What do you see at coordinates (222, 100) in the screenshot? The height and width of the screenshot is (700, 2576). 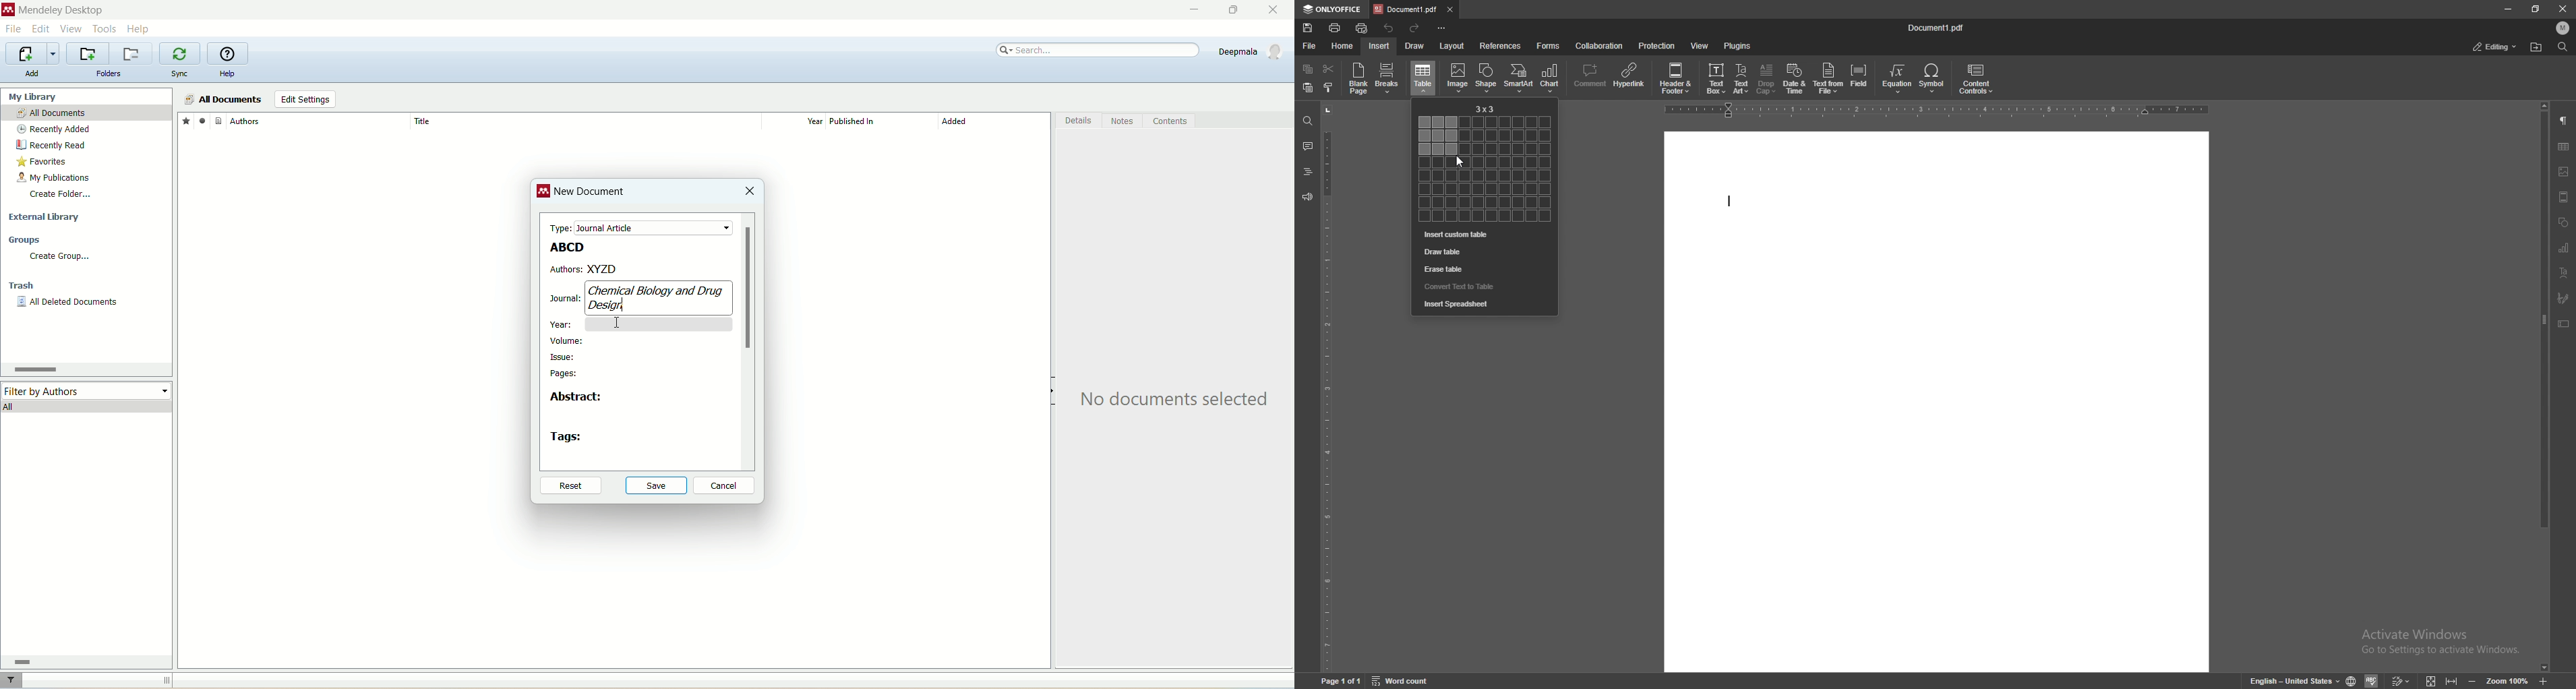 I see `all documents` at bounding box center [222, 100].